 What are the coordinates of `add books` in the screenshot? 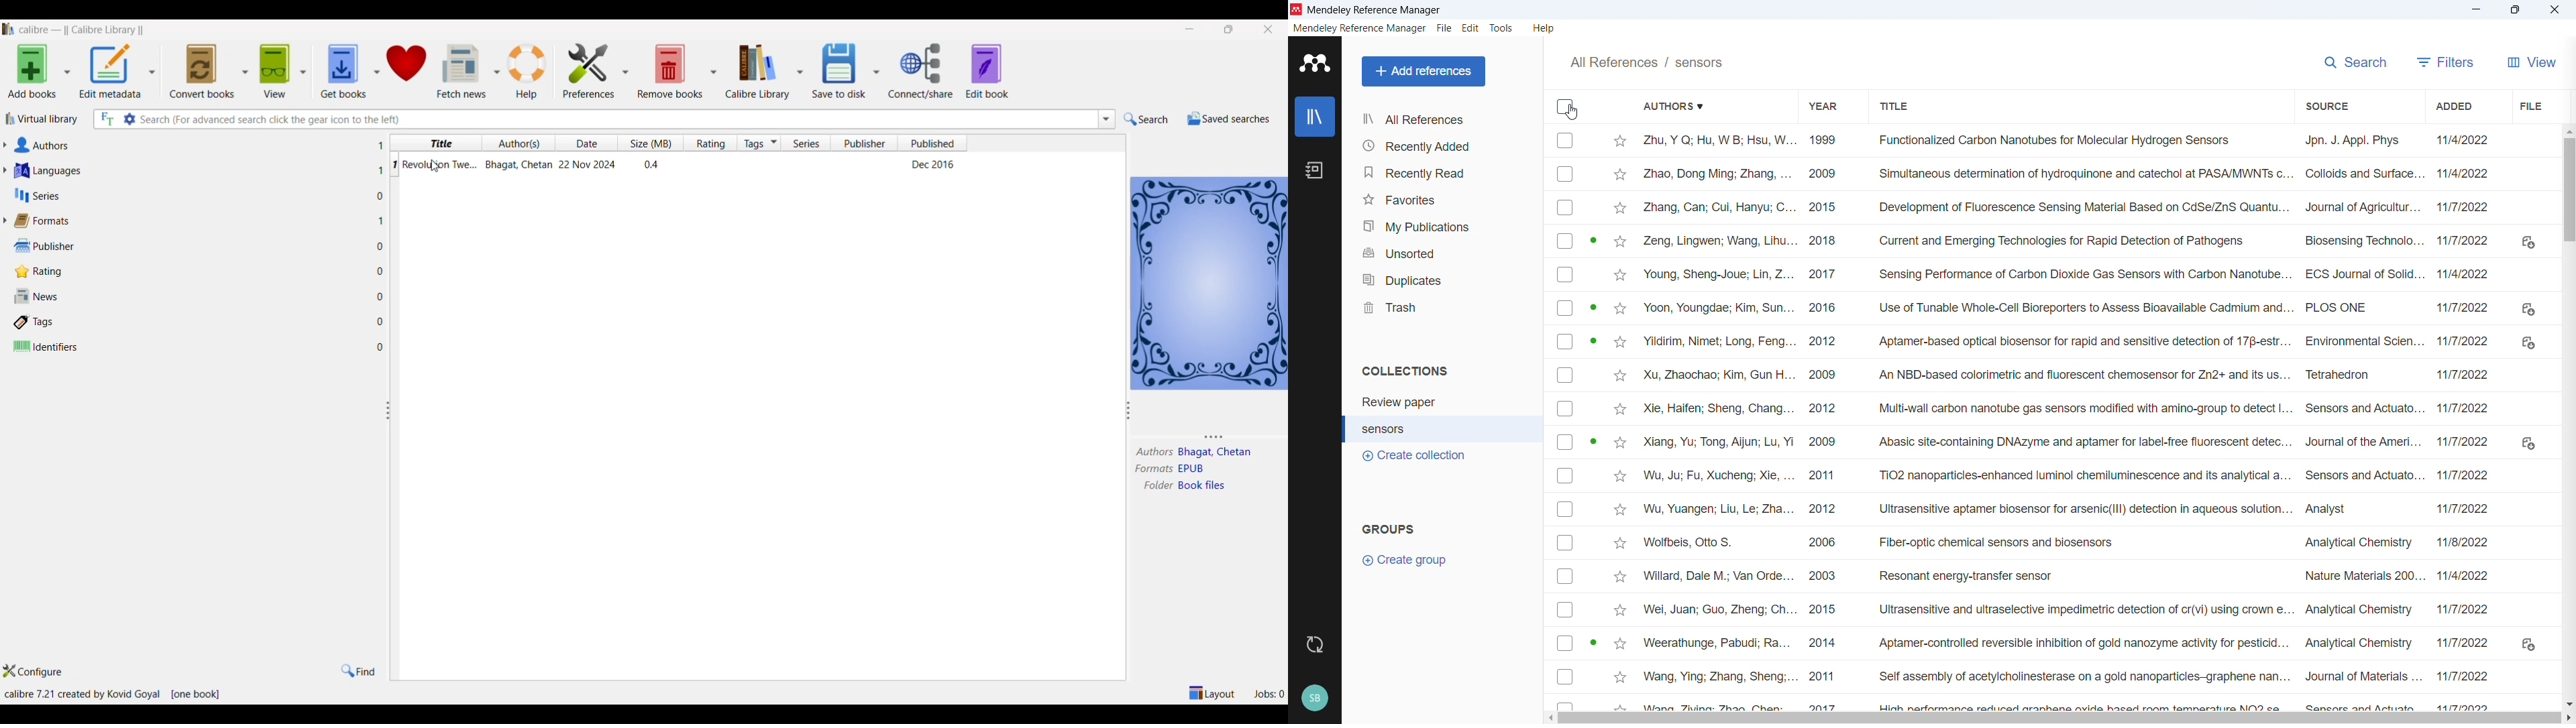 It's located at (30, 74).